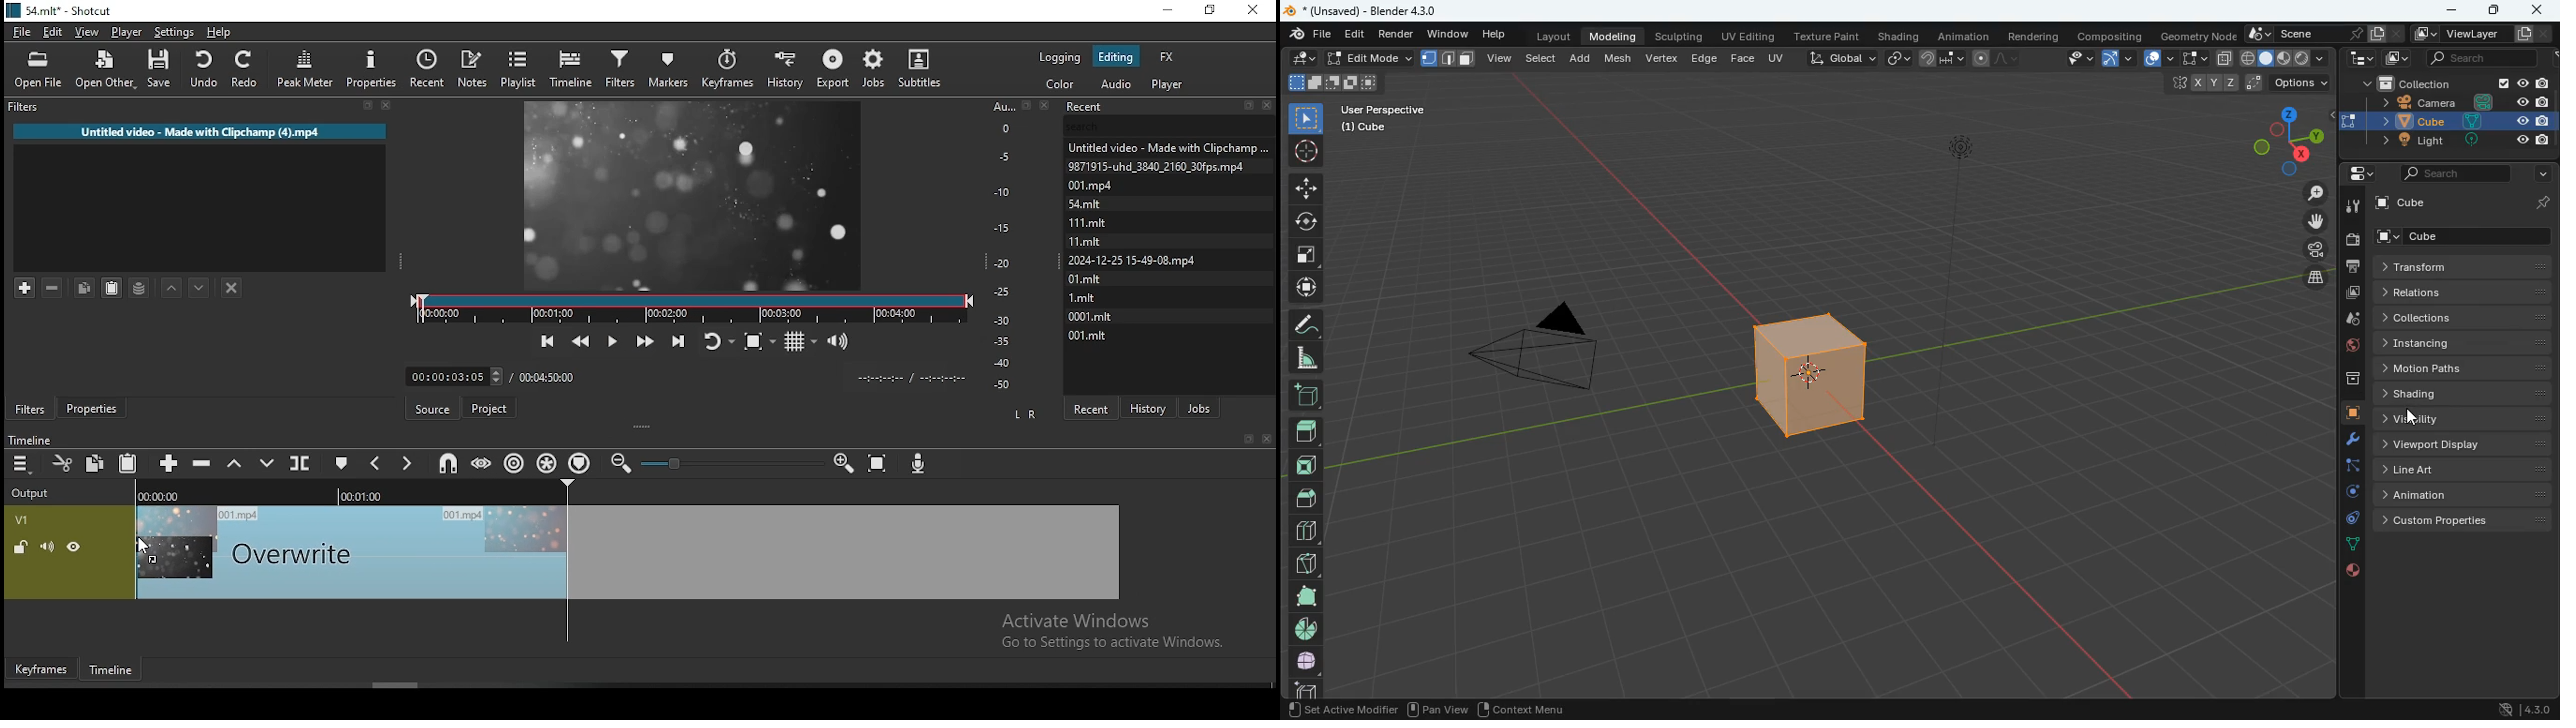  Describe the element at coordinates (1371, 58) in the screenshot. I see `edit mode` at that location.